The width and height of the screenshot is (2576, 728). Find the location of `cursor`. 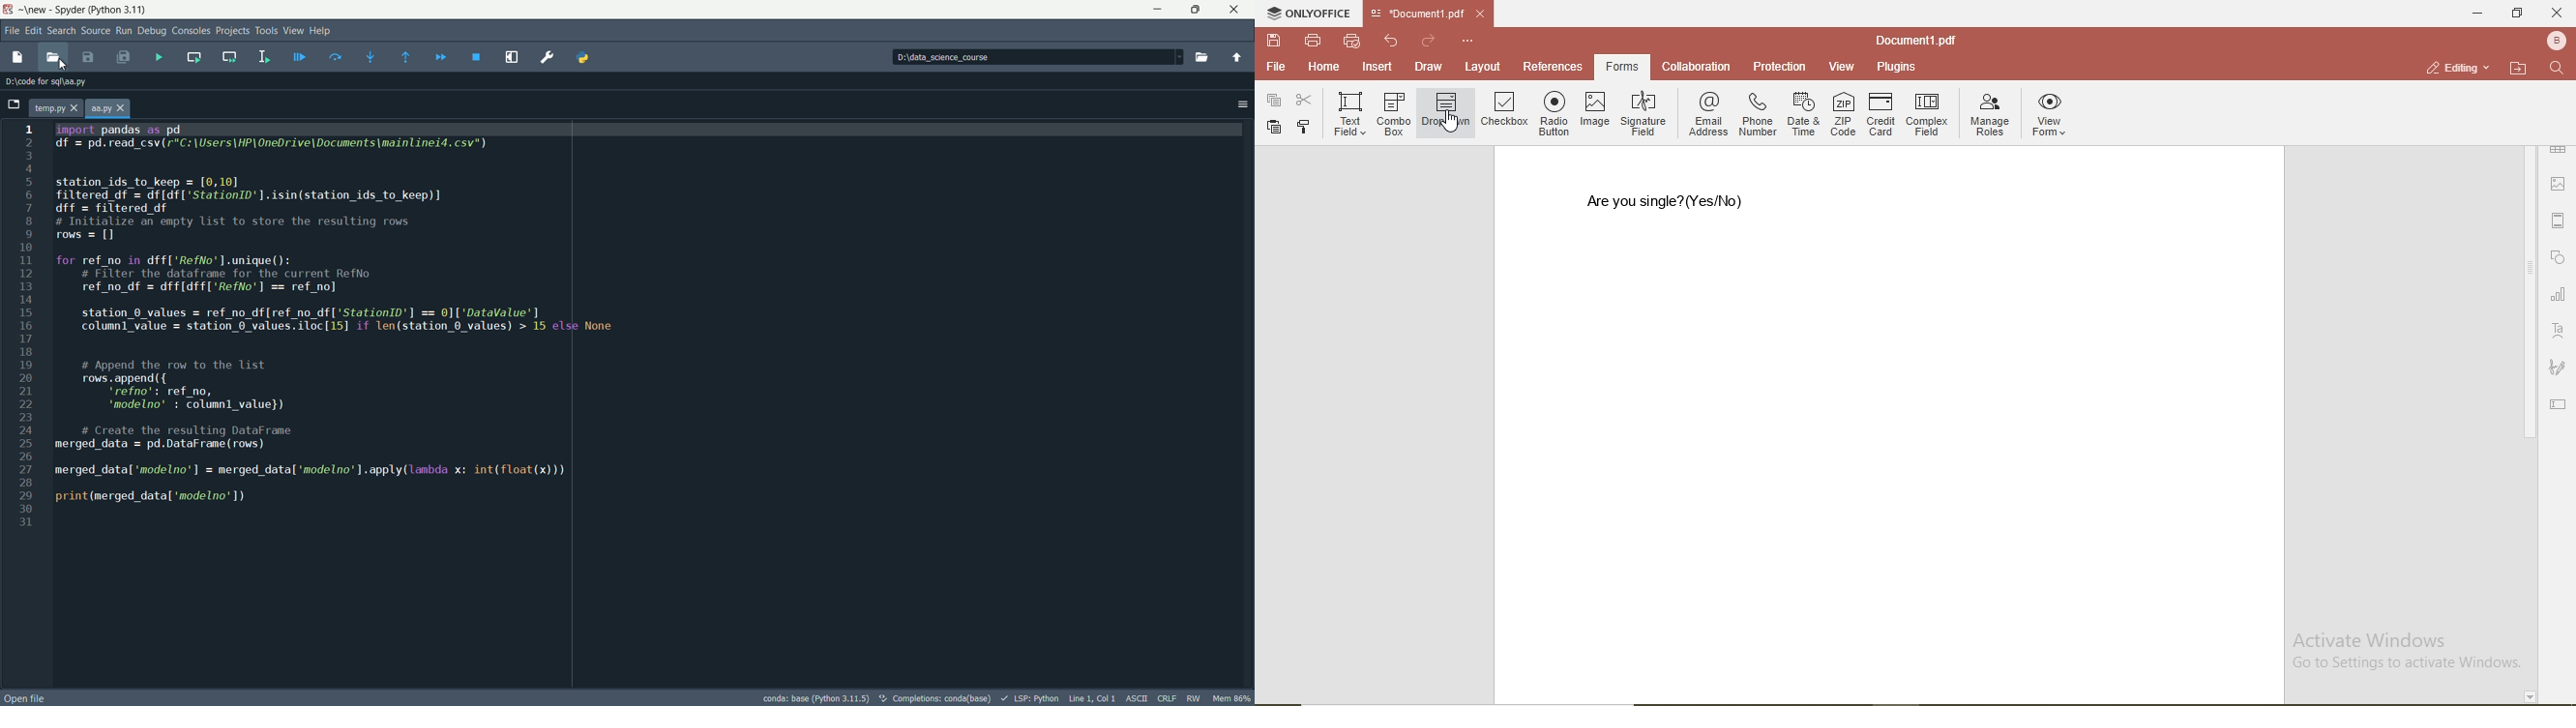

cursor is located at coordinates (63, 64).